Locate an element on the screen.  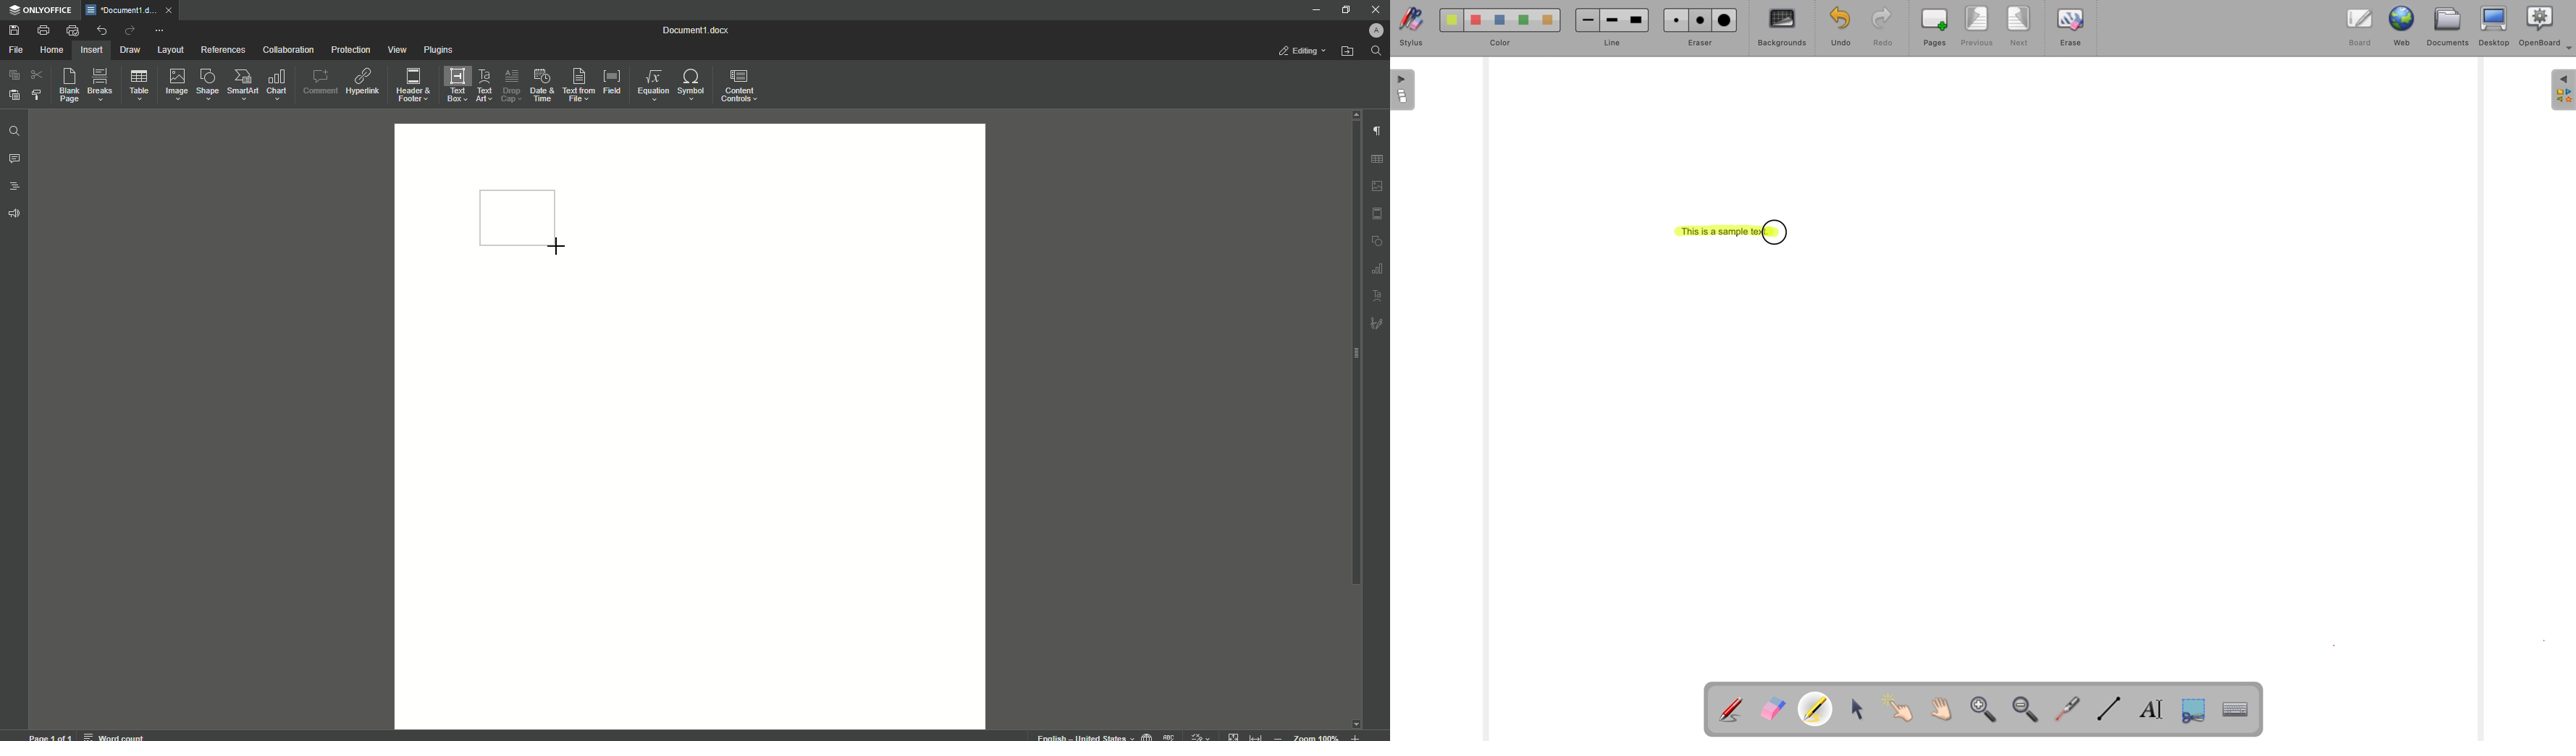
More Actions is located at coordinates (159, 32).